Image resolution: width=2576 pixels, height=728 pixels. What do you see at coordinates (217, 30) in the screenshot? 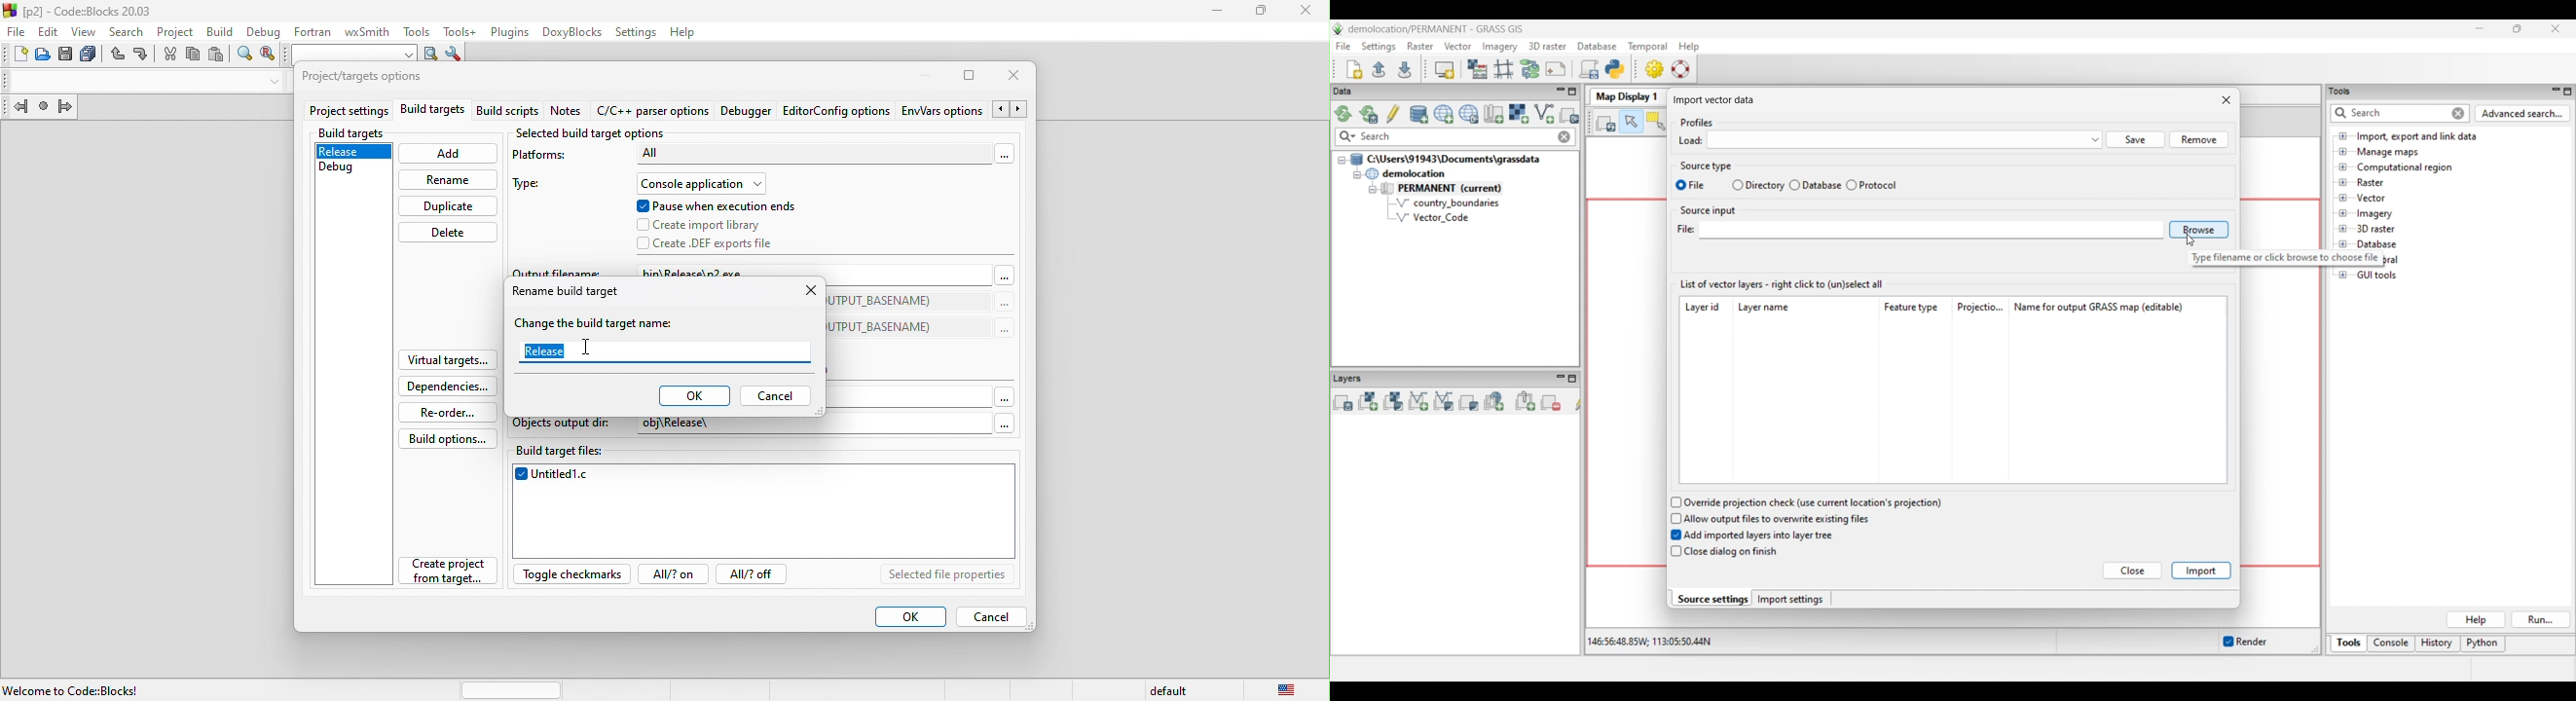
I see `build` at bounding box center [217, 30].